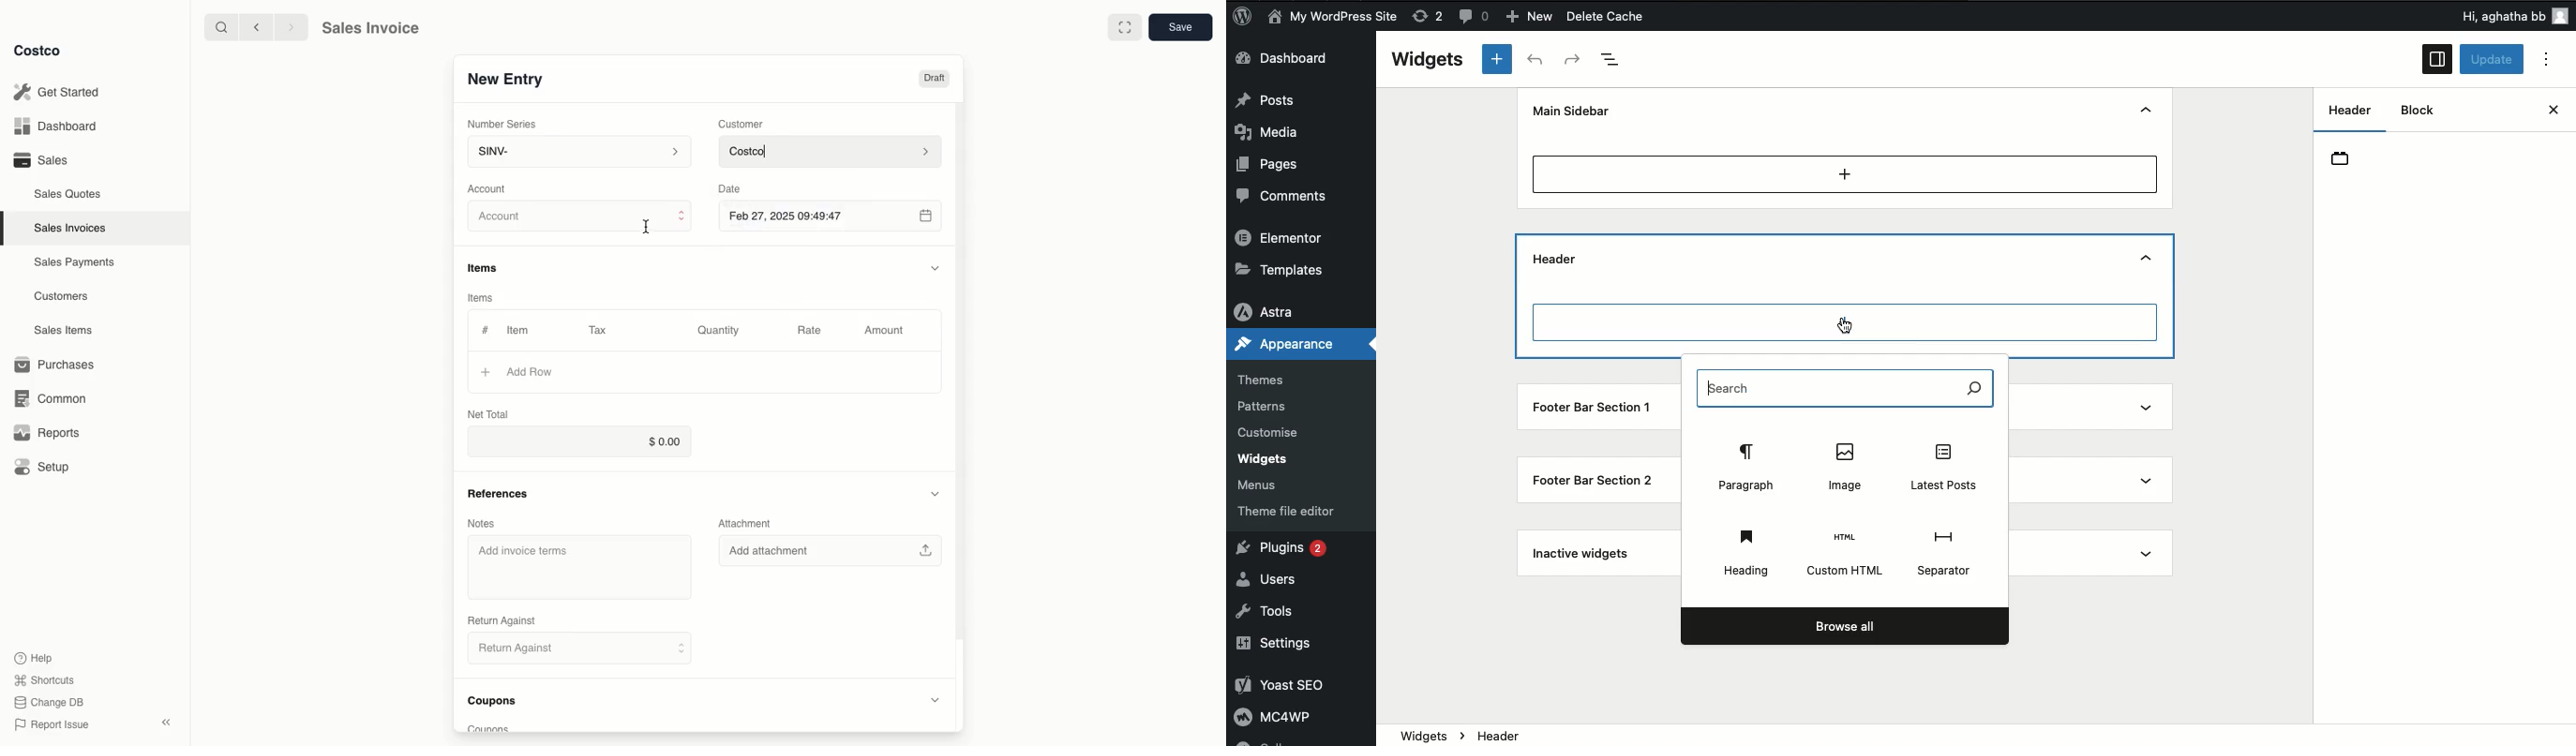 The height and width of the screenshot is (756, 2576). Describe the element at coordinates (370, 28) in the screenshot. I see `Sales Invoice` at that location.